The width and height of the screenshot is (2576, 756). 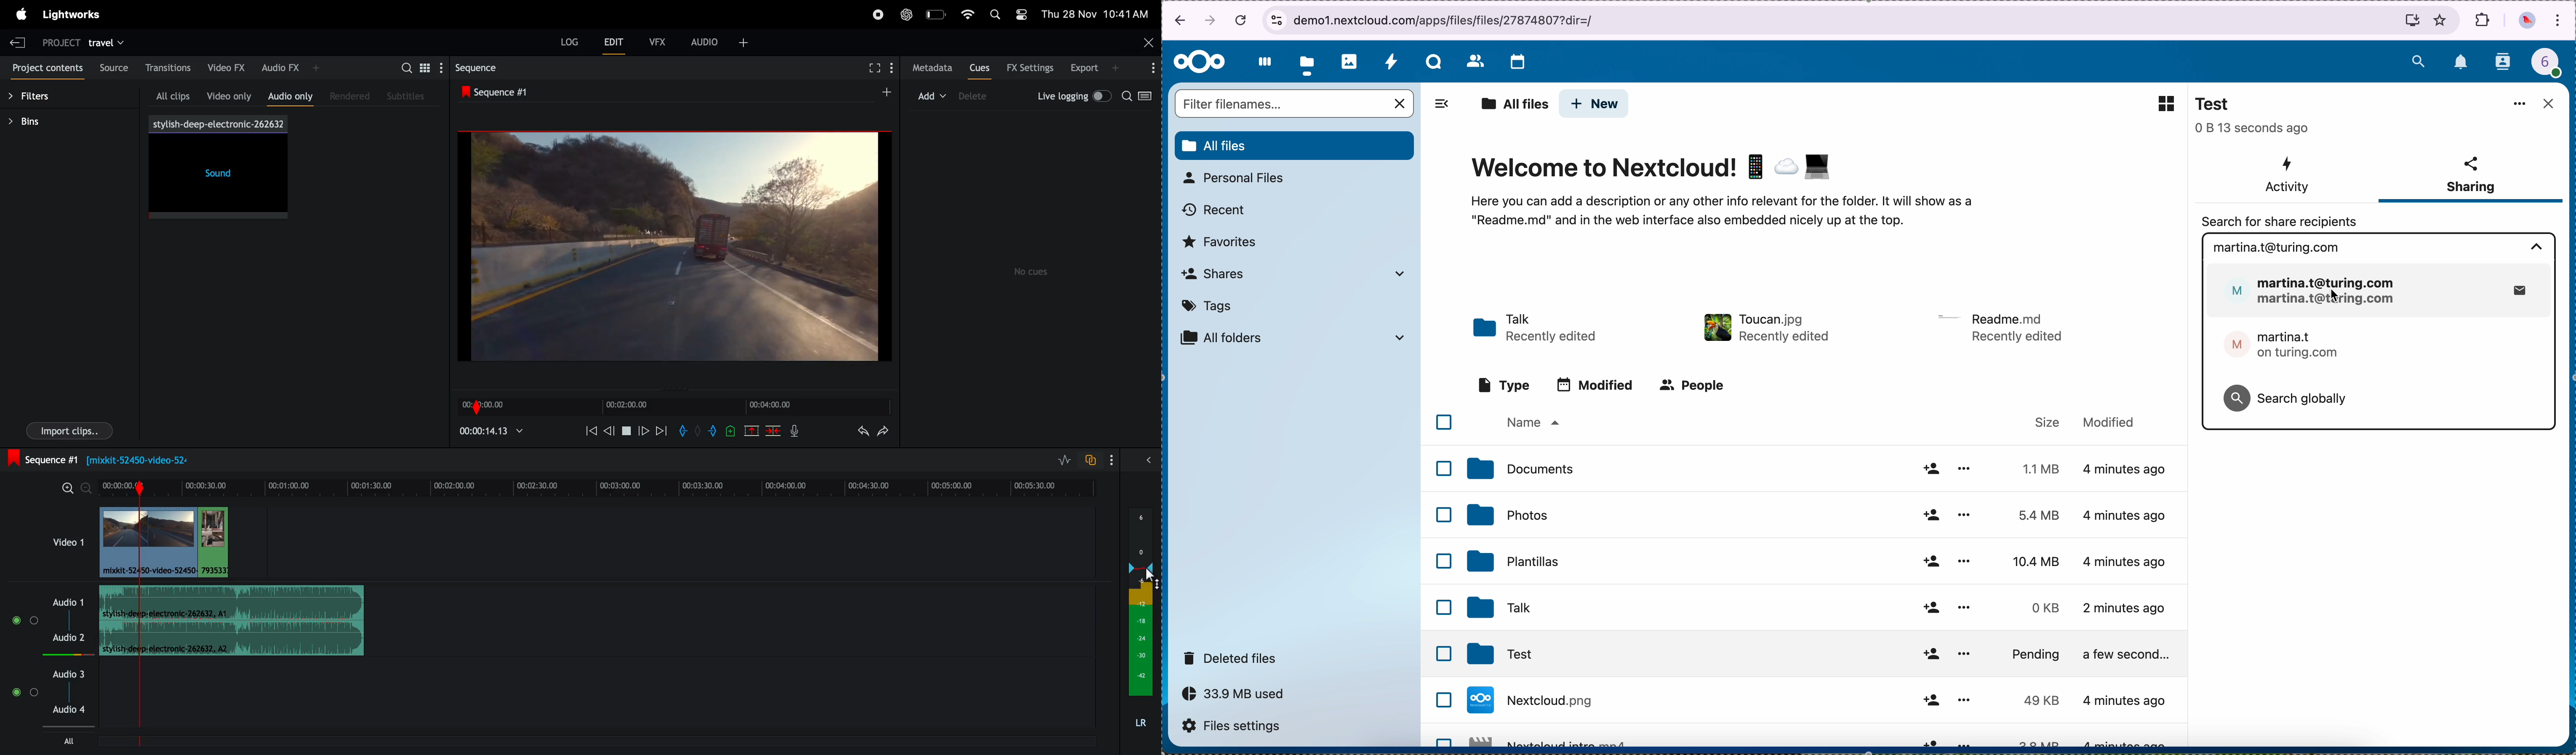 What do you see at coordinates (1243, 19) in the screenshot?
I see `cancel` at bounding box center [1243, 19].